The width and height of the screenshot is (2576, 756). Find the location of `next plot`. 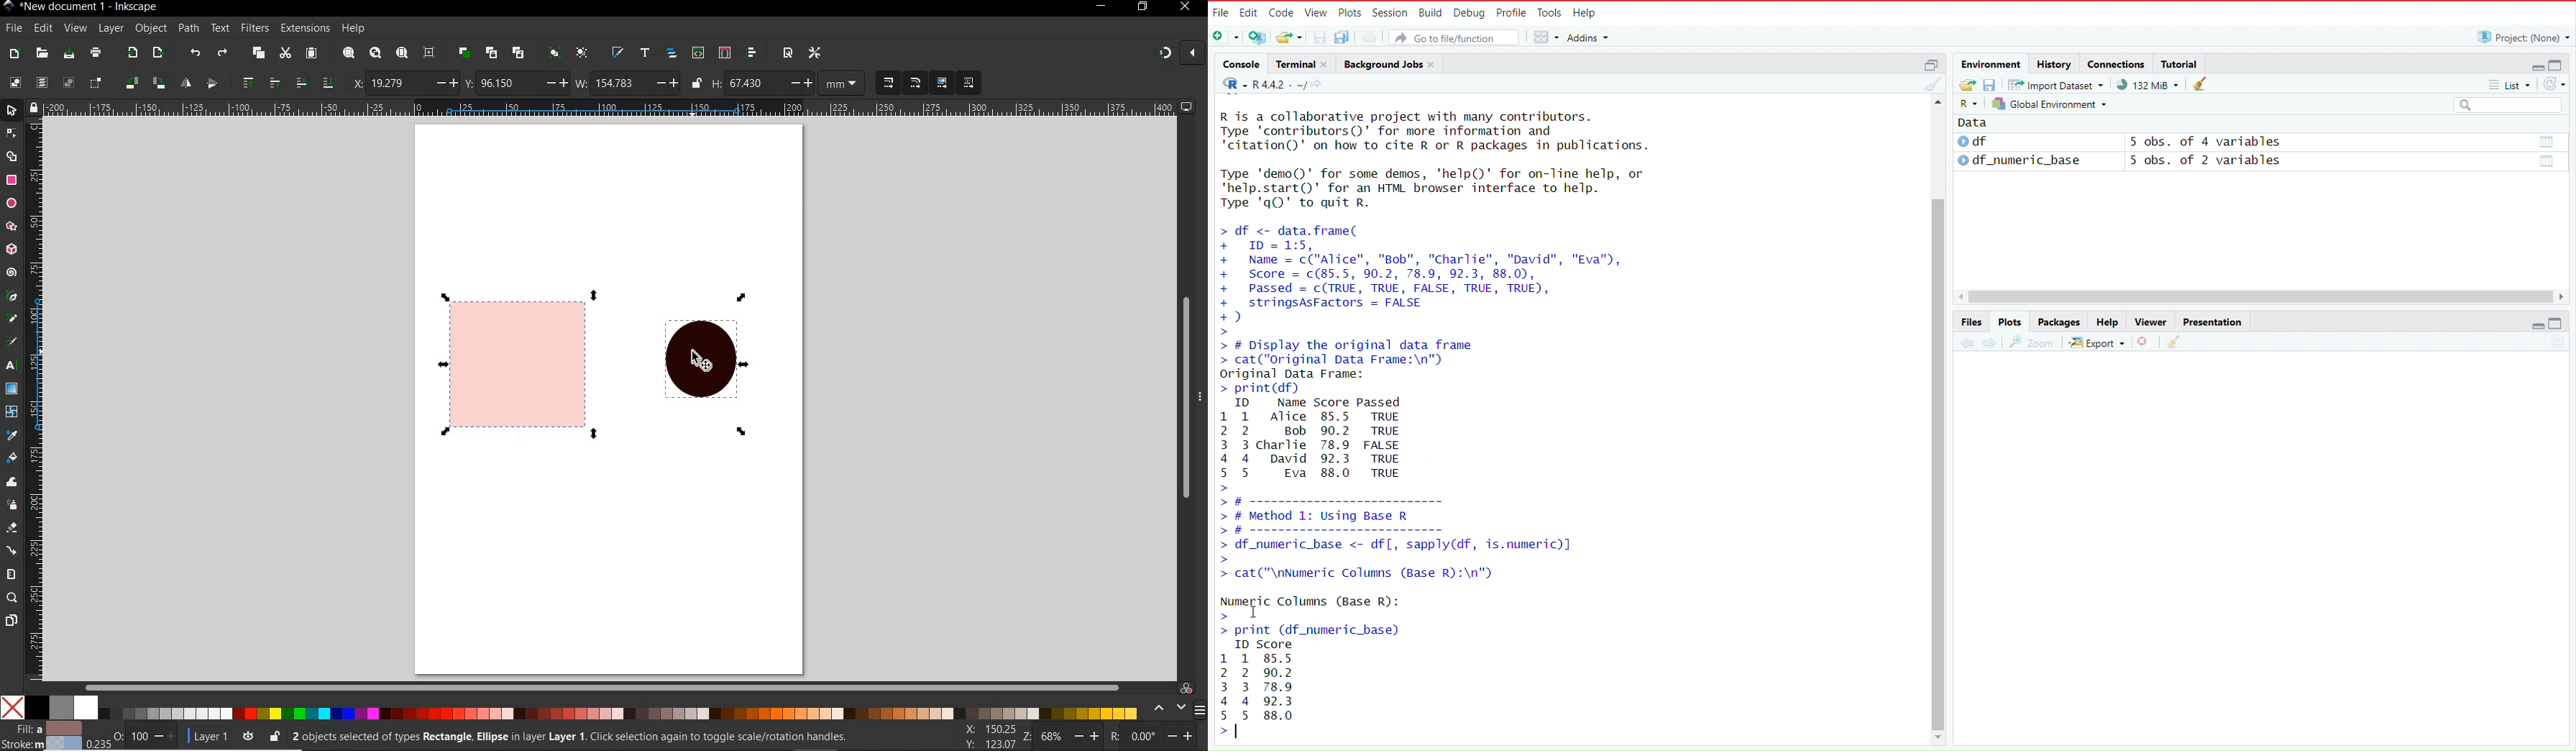

next plot is located at coordinates (1987, 342).